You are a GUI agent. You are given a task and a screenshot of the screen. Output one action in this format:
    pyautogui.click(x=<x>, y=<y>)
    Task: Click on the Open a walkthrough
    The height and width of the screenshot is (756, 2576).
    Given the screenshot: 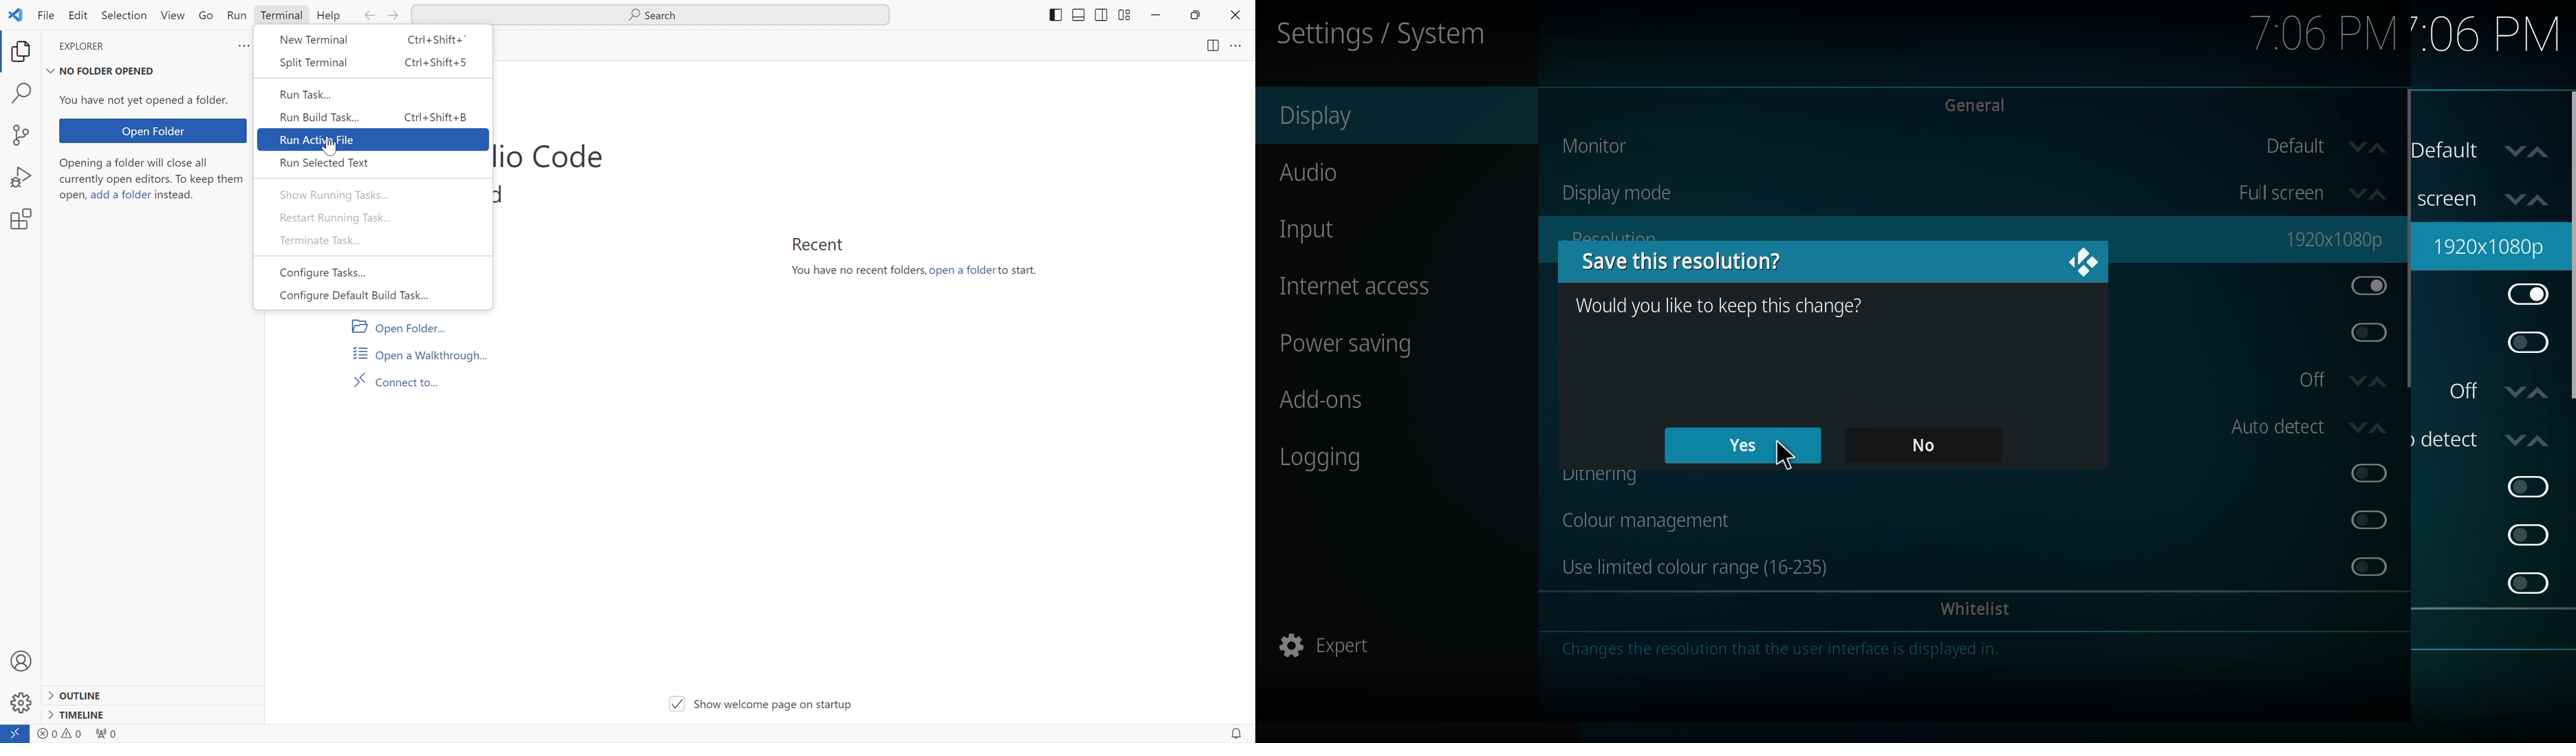 What is the action you would take?
    pyautogui.click(x=420, y=351)
    